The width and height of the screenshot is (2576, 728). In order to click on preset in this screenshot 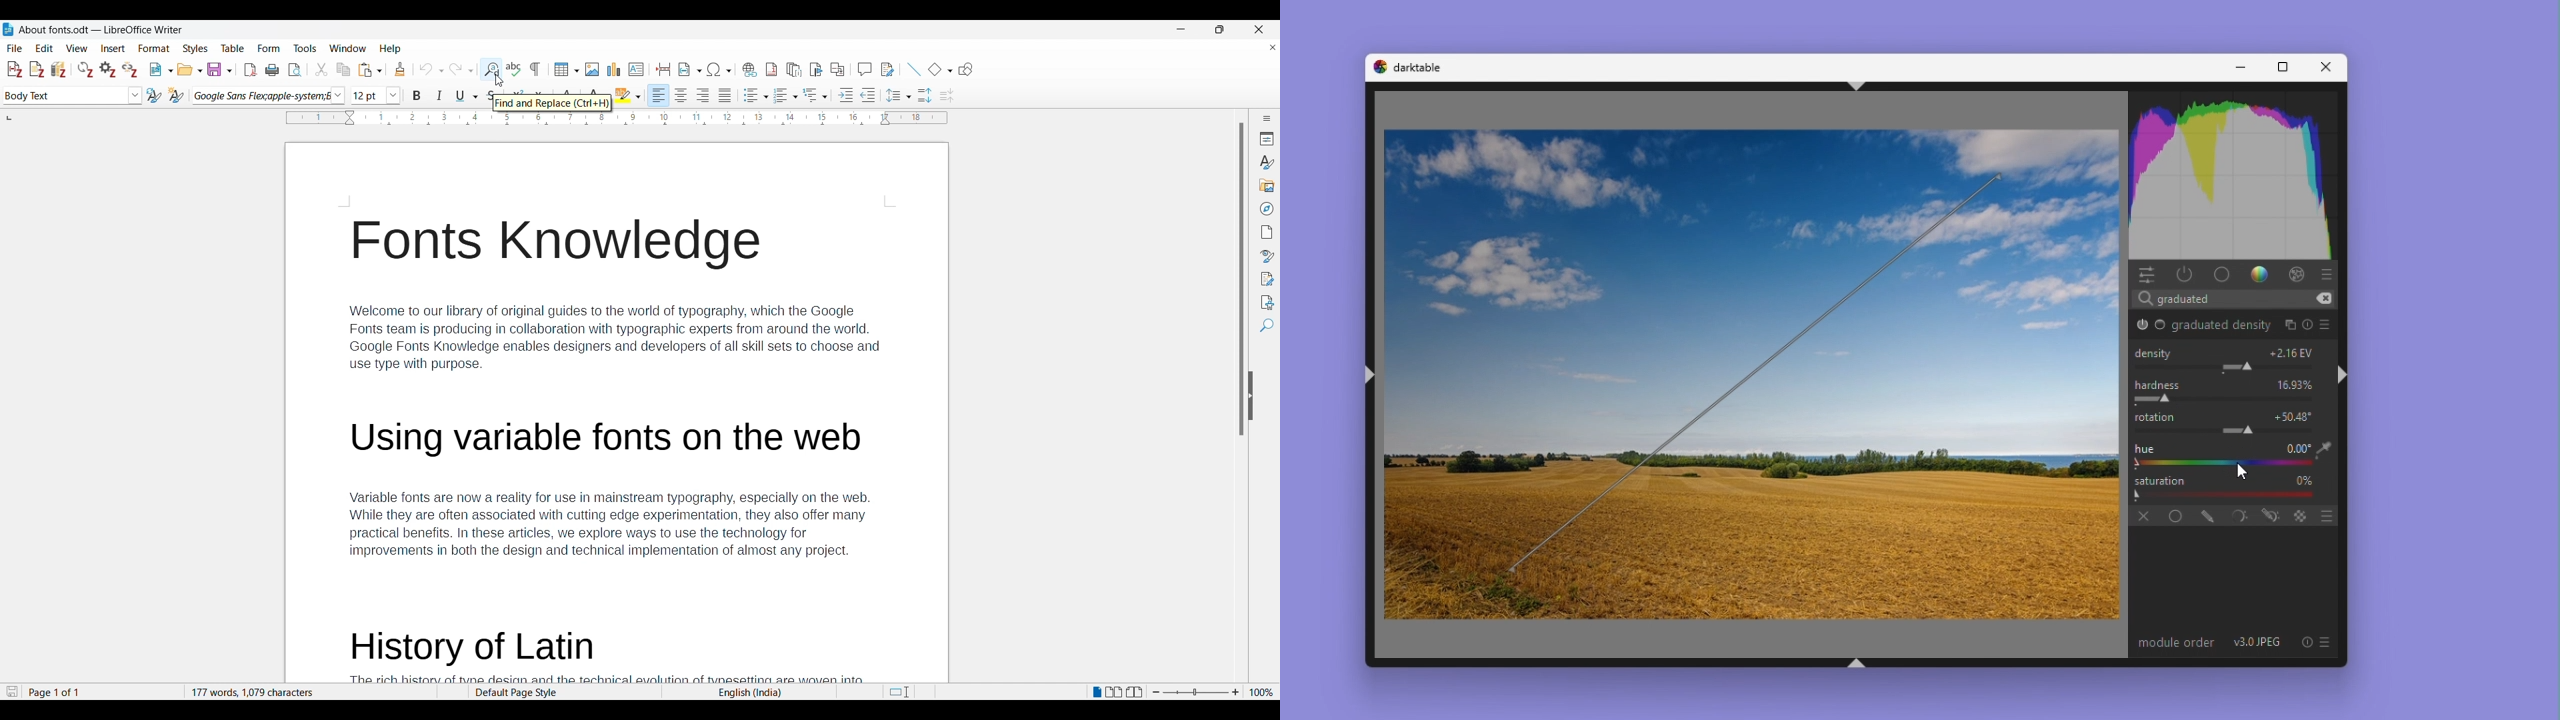, I will do `click(2326, 642)`.